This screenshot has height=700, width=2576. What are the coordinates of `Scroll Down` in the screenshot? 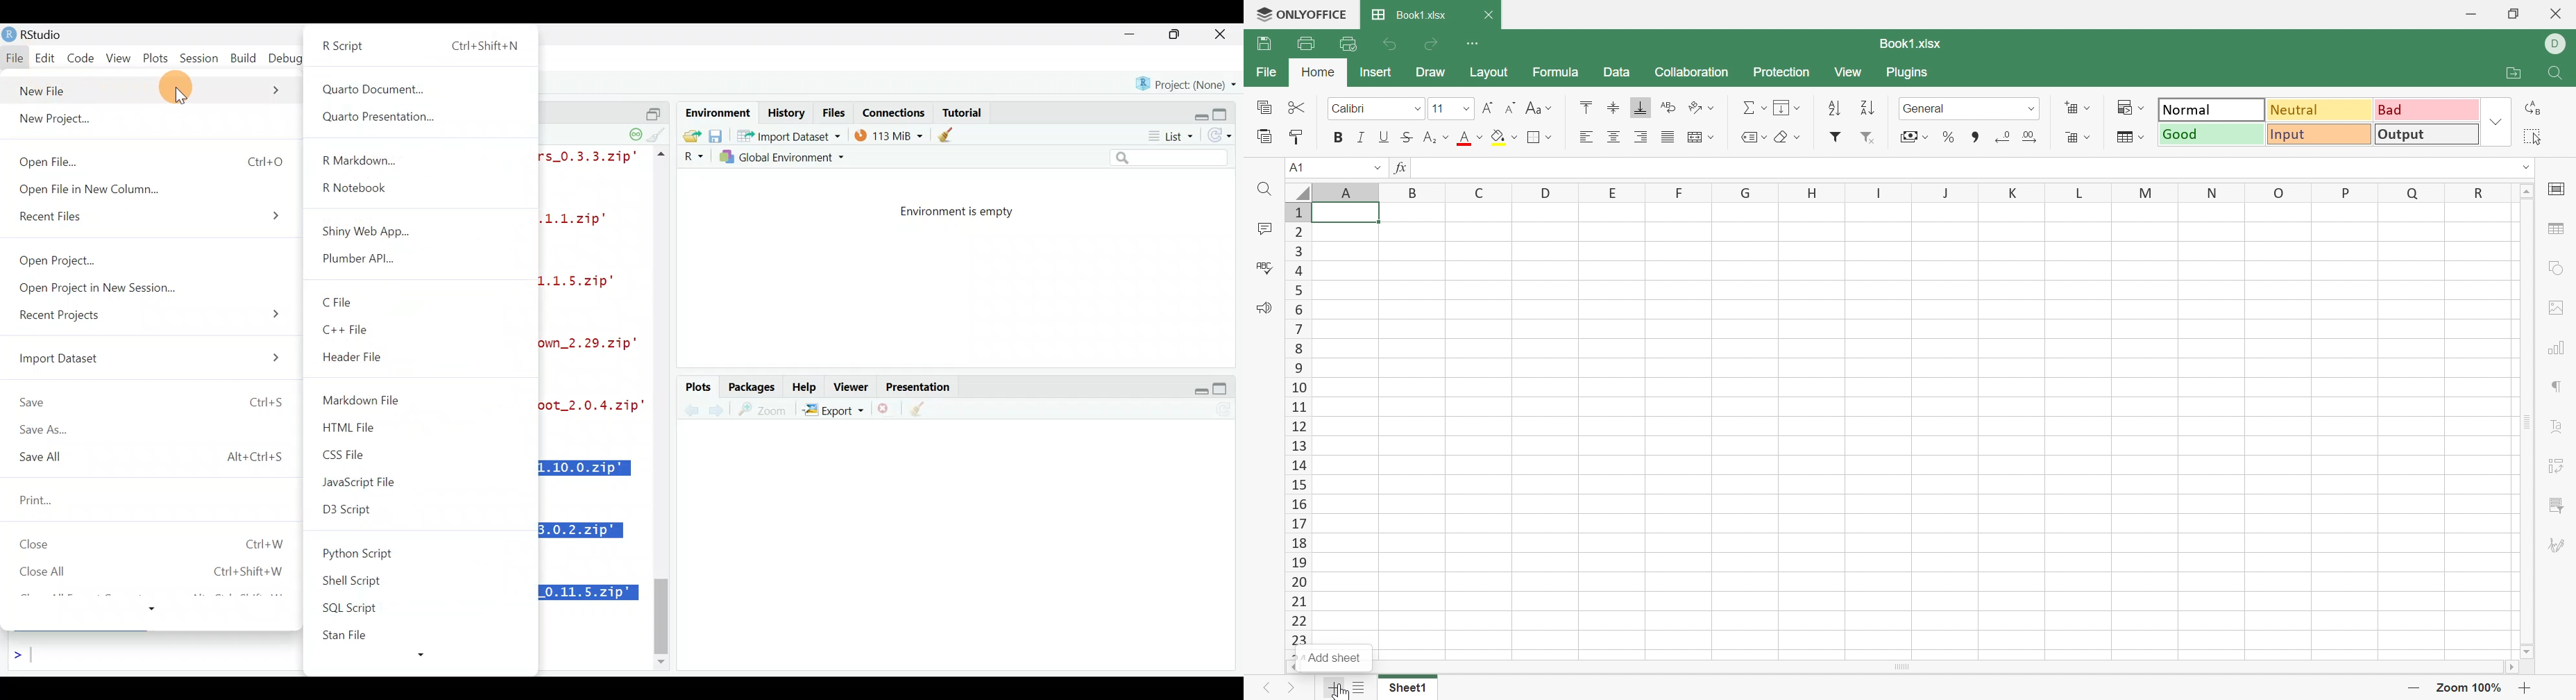 It's located at (2530, 649).